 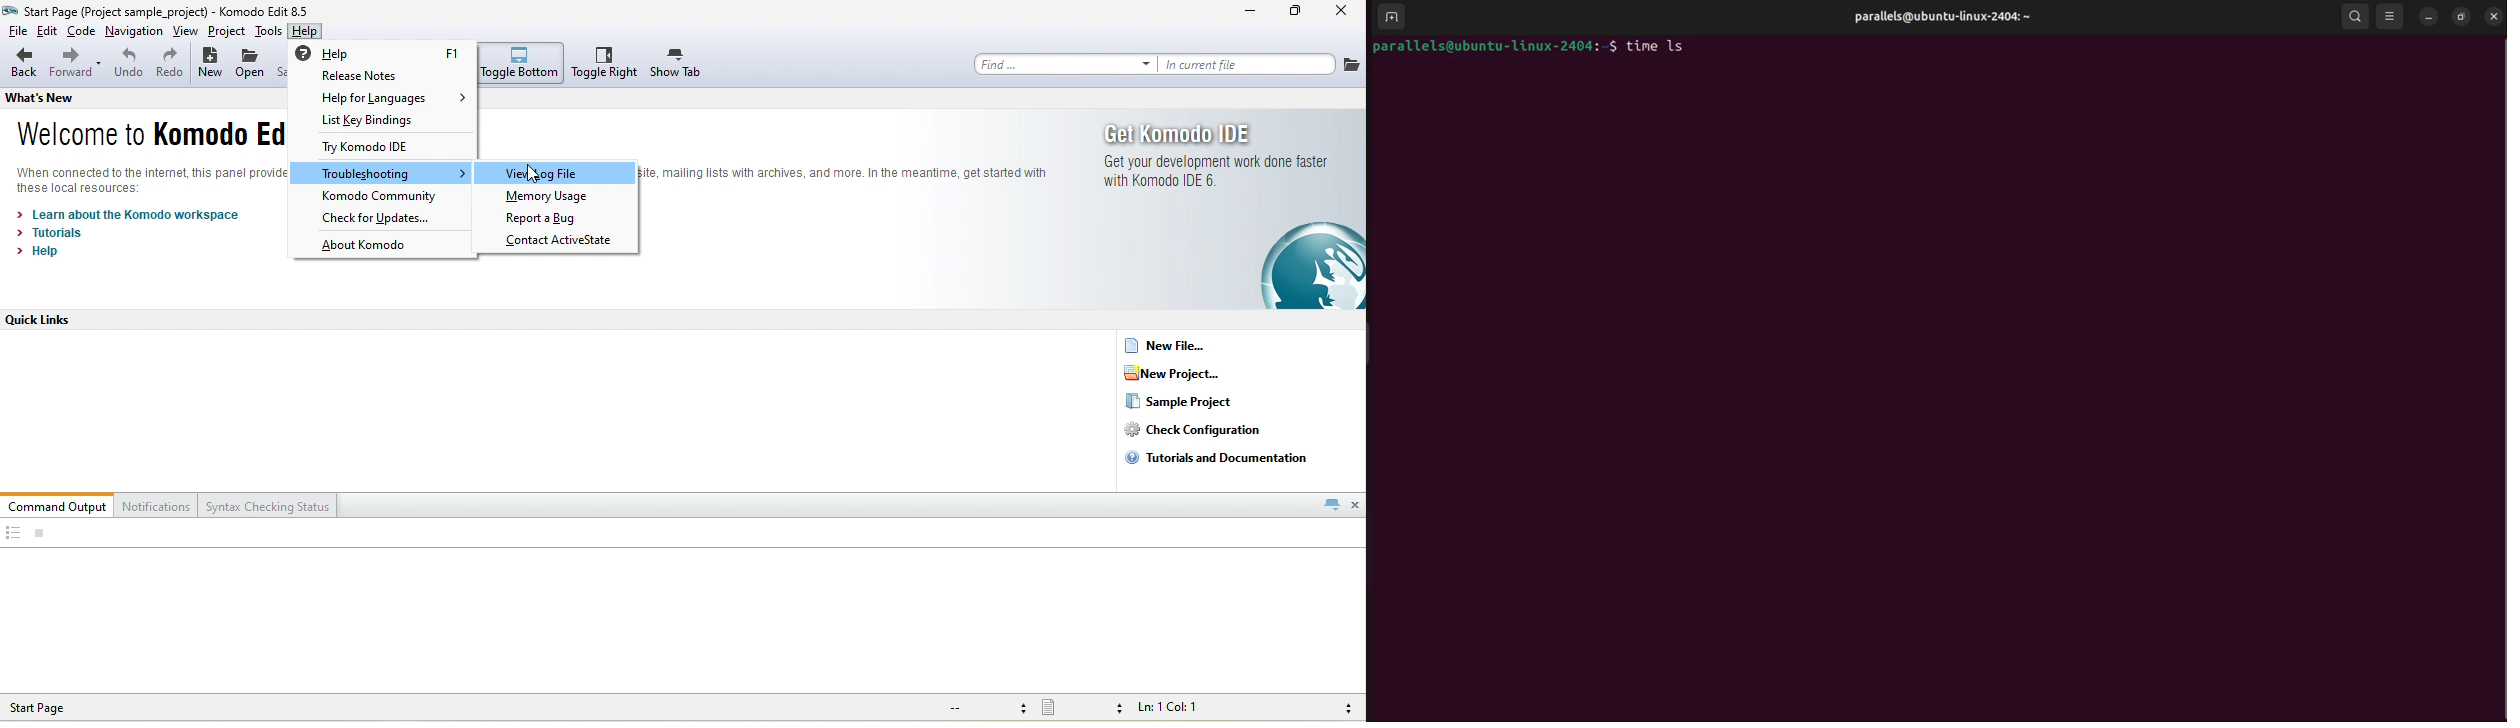 I want to click on check configuration, so click(x=1208, y=430).